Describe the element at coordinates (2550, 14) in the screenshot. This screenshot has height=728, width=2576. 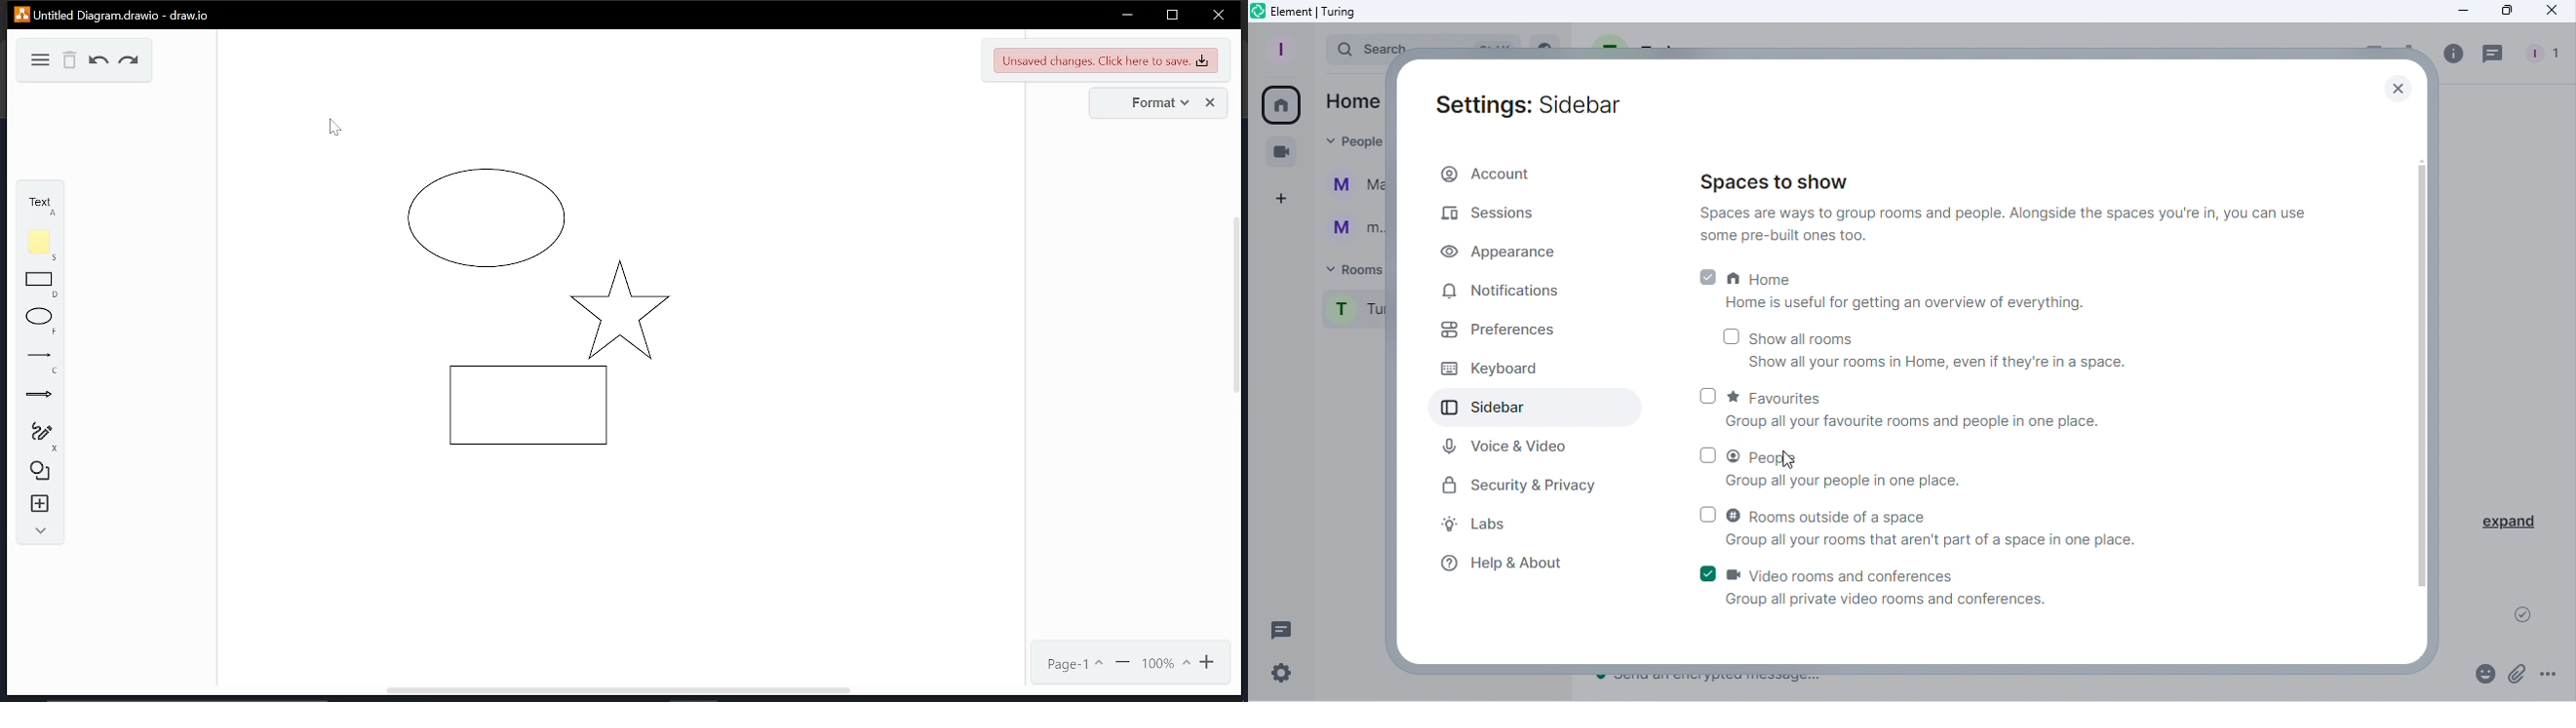
I see `Close` at that location.